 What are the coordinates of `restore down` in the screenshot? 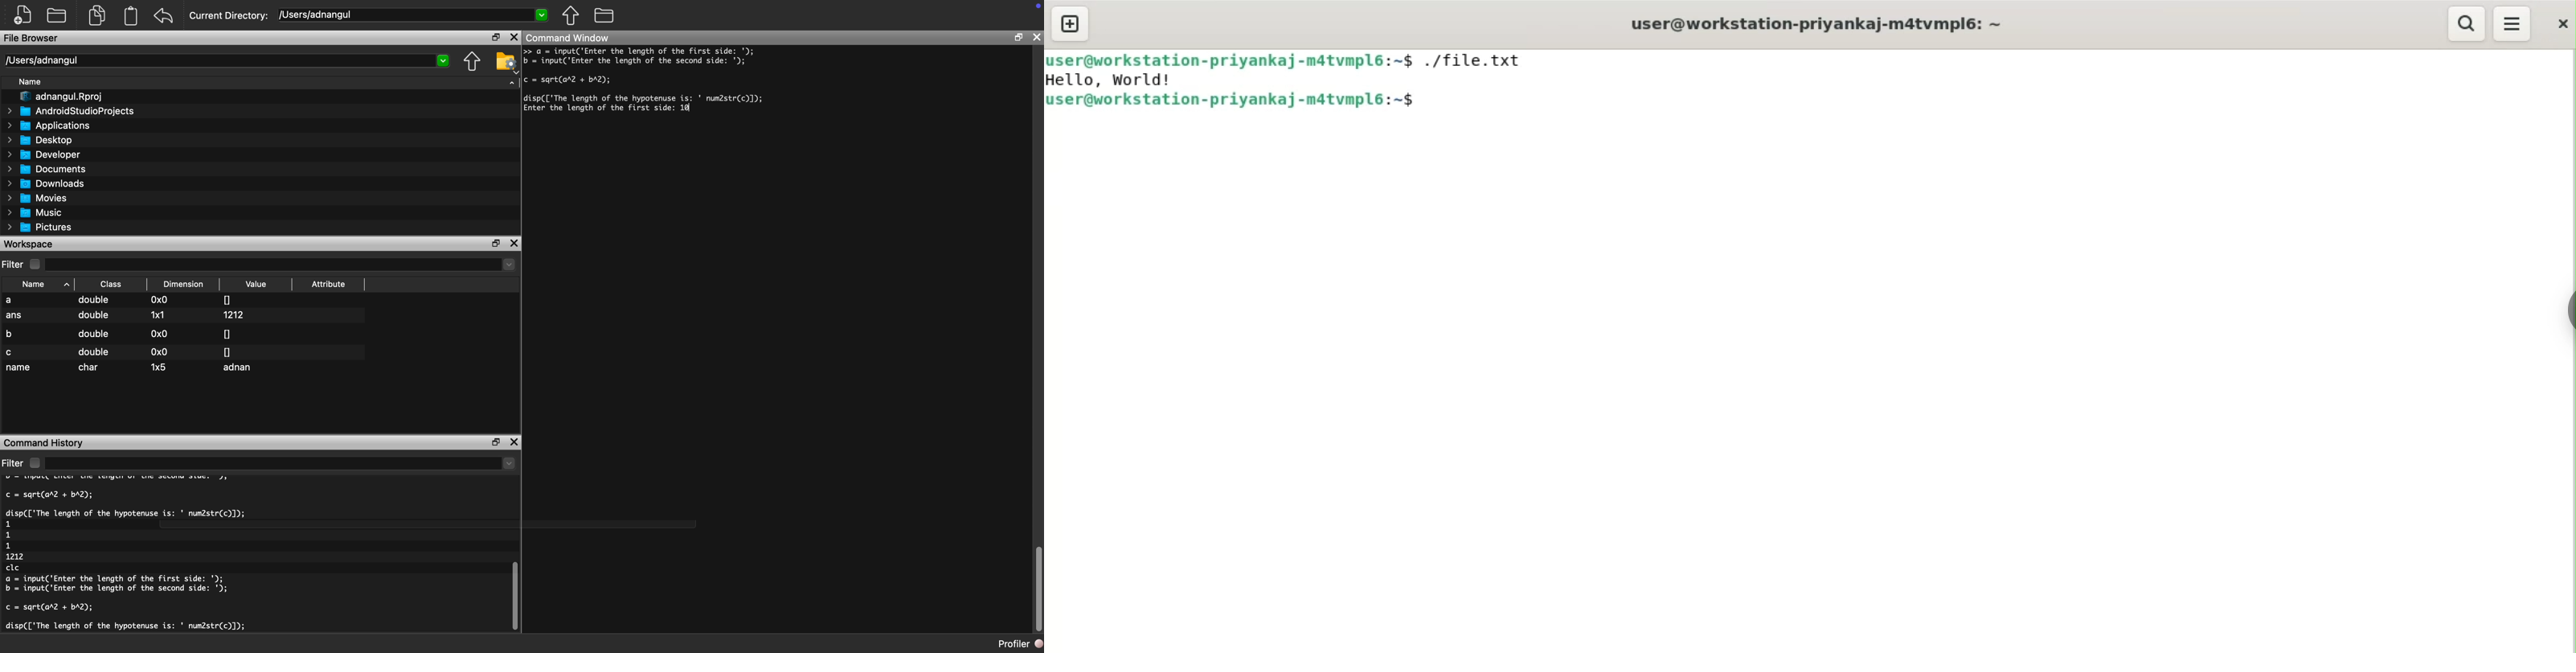 It's located at (1018, 39).